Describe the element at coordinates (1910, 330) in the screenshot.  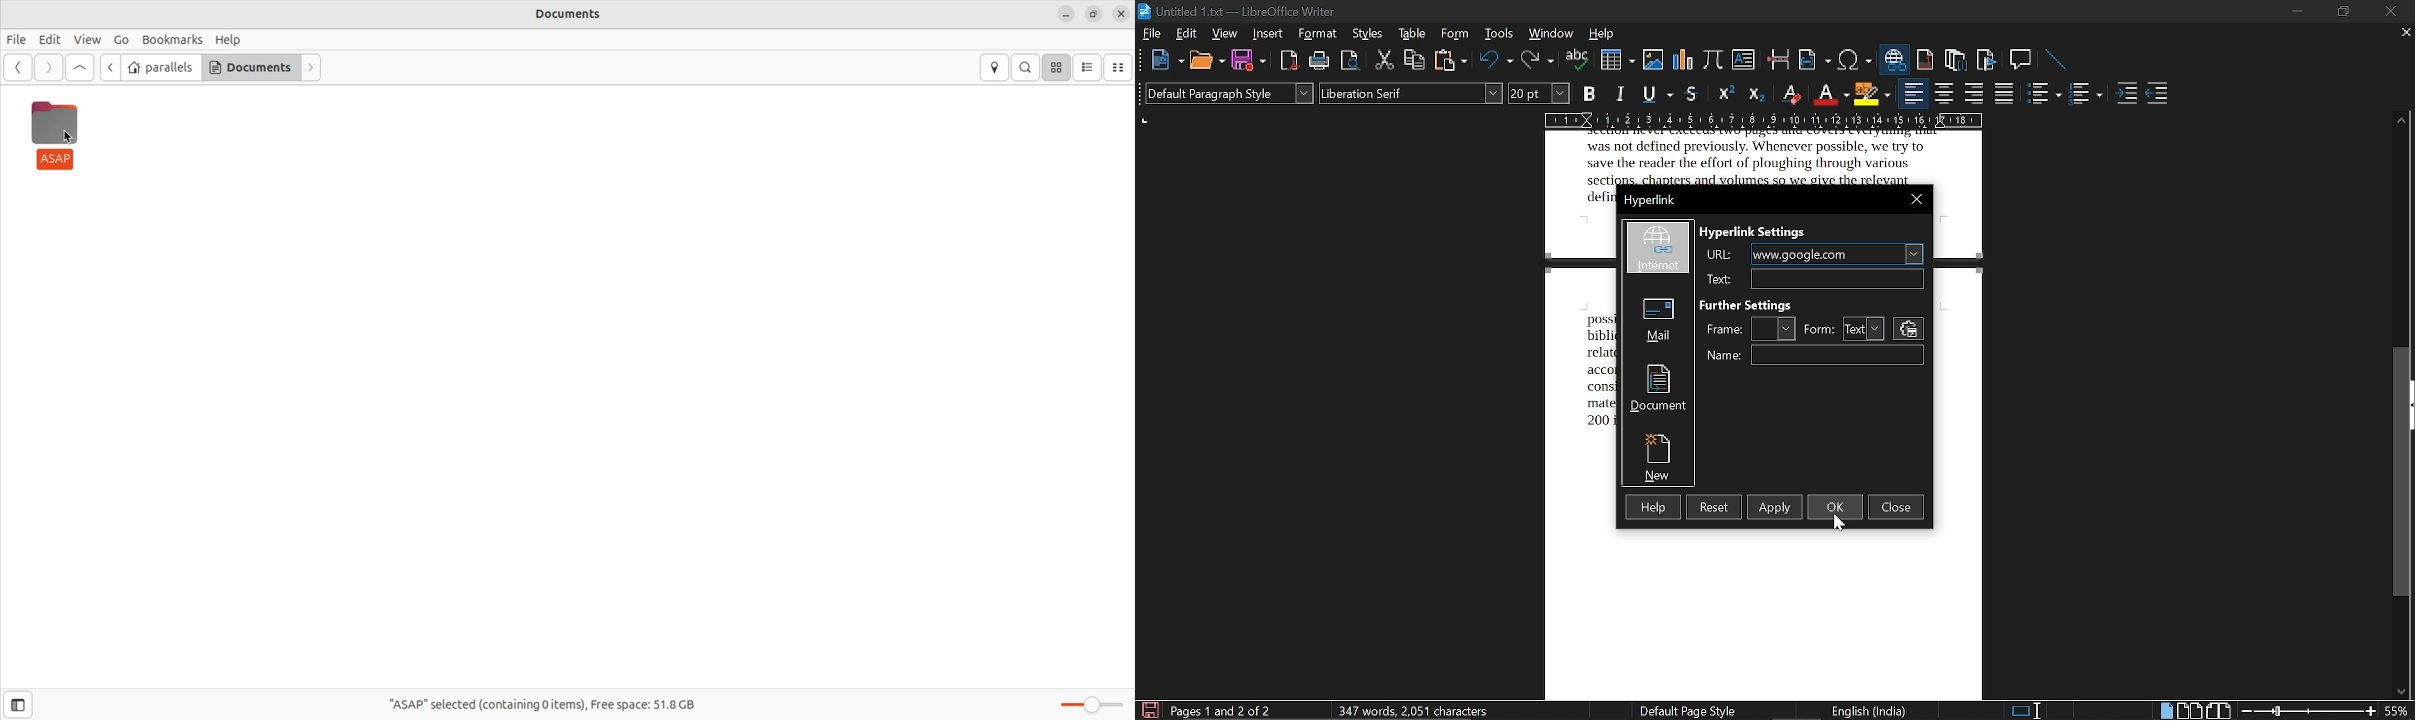
I see `settings` at that location.